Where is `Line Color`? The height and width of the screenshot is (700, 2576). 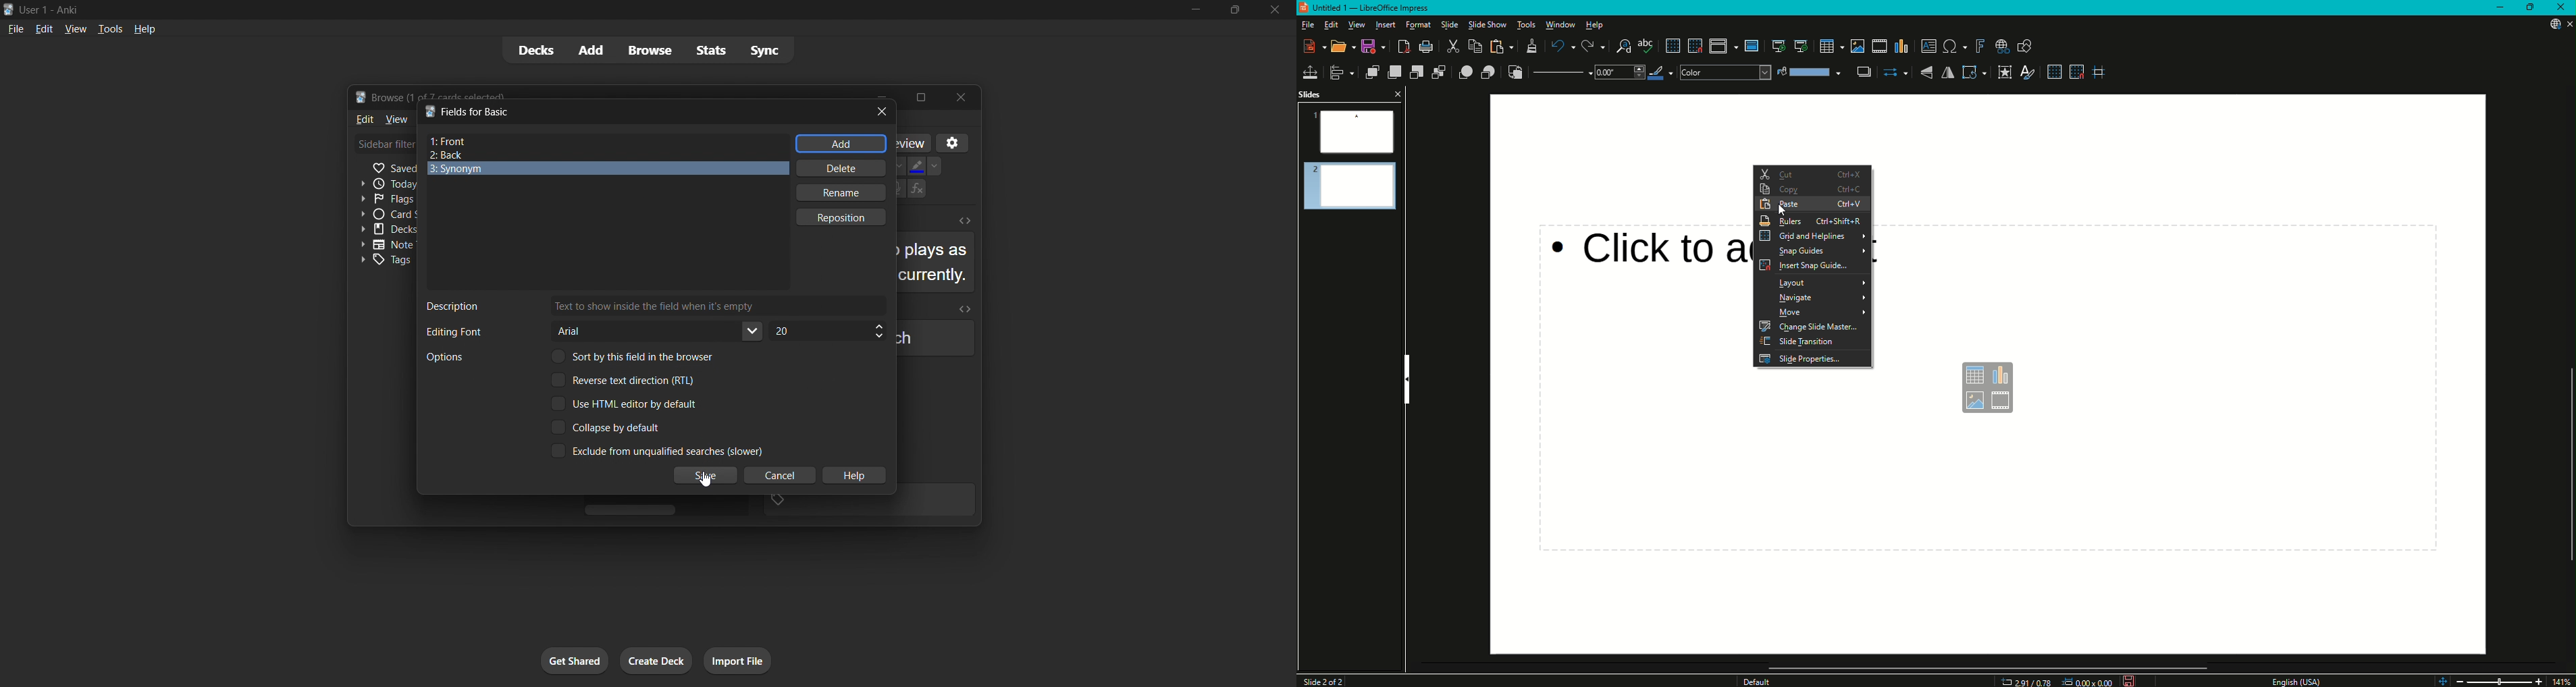
Line Color is located at coordinates (1659, 75).